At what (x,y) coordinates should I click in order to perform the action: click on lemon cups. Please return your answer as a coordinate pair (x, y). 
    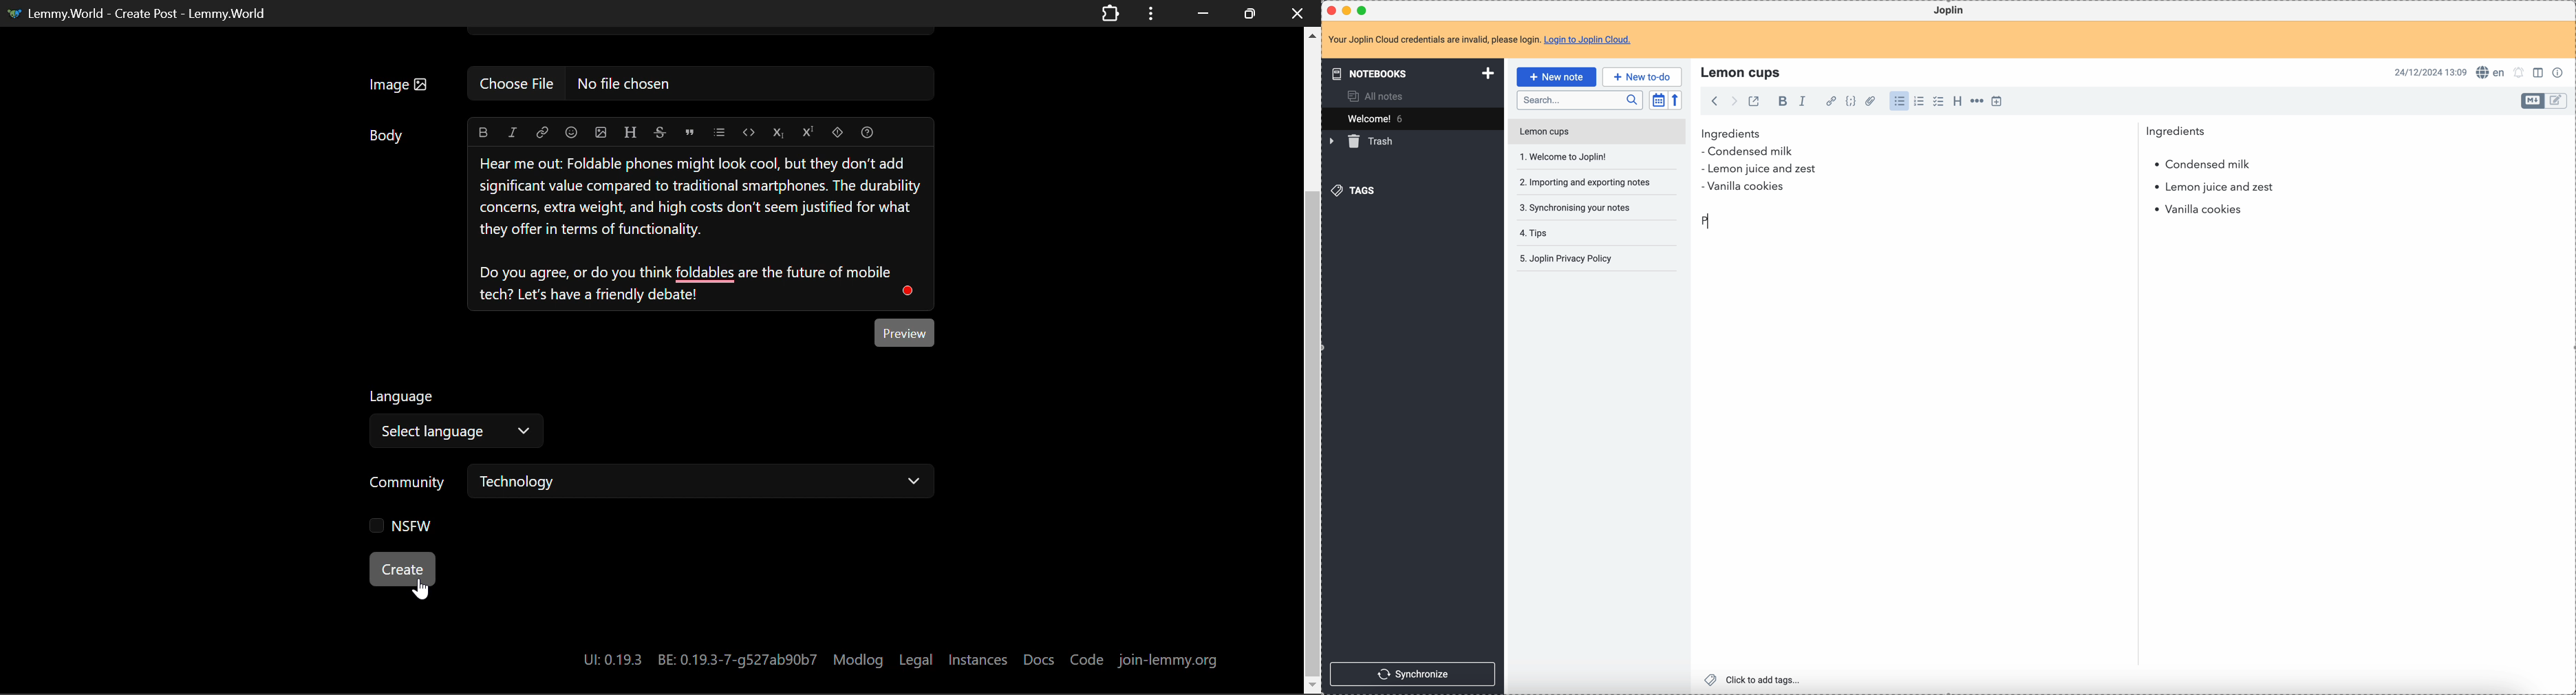
    Looking at the image, I should click on (1596, 133).